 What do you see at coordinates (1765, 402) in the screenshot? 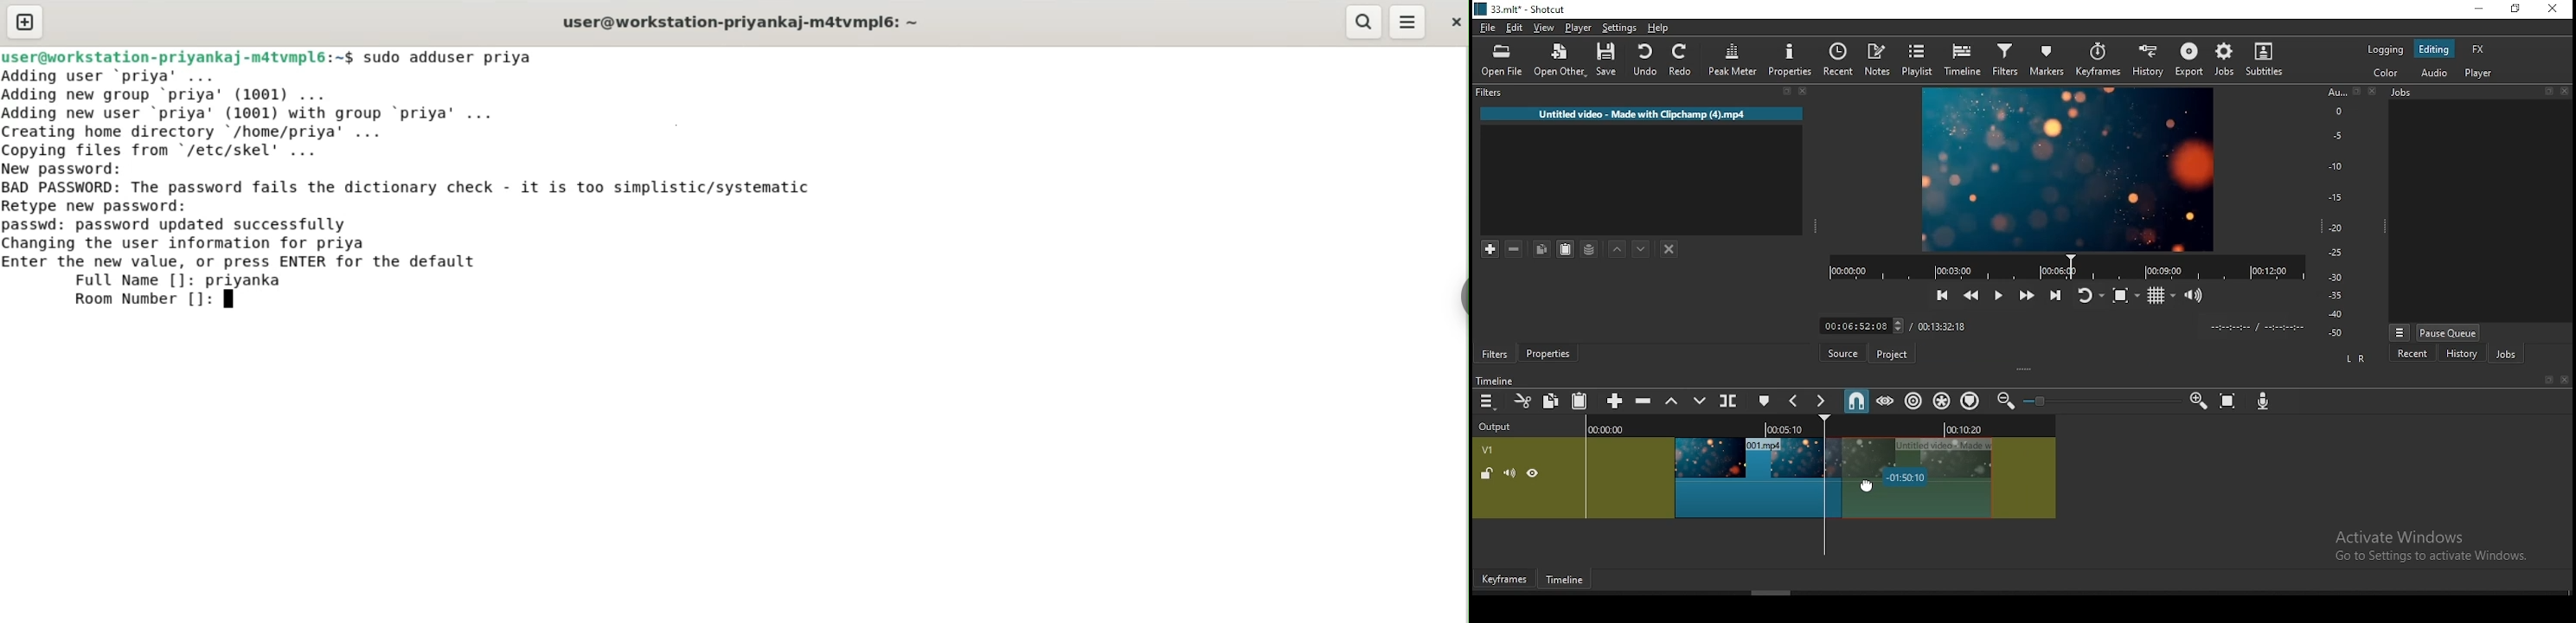
I see `create/edit marker` at bounding box center [1765, 402].